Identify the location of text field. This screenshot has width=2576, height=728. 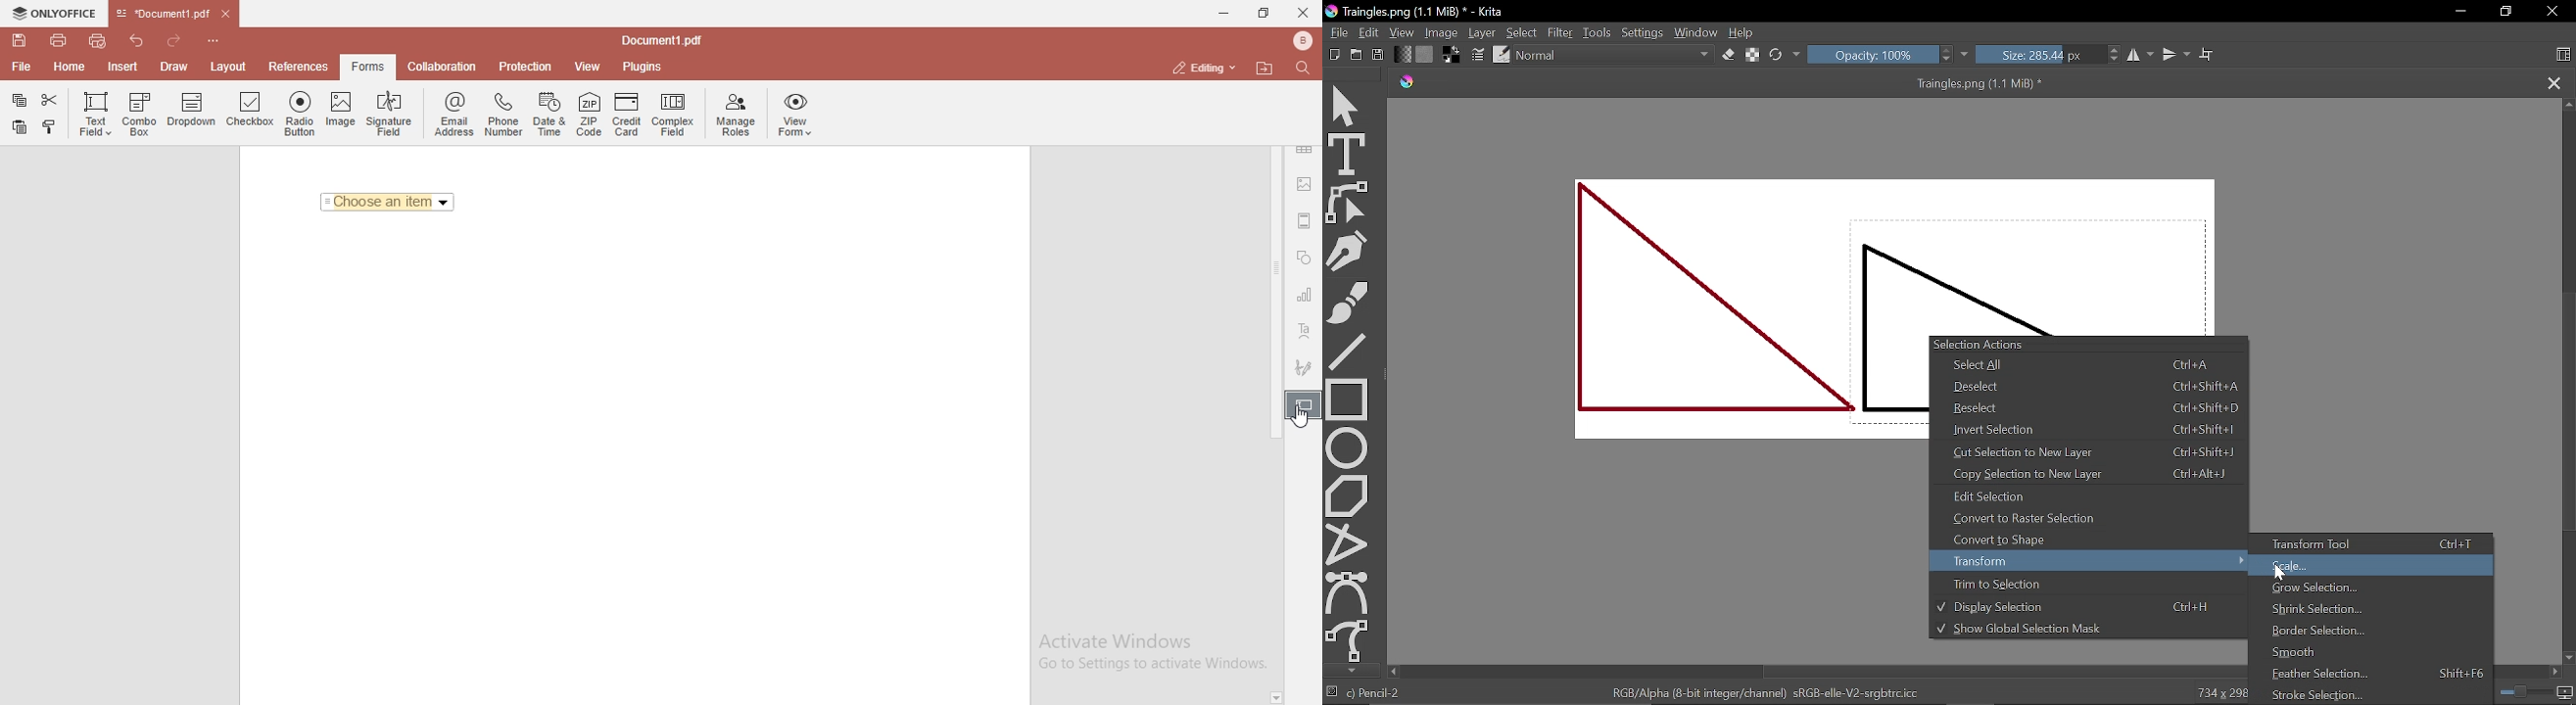
(93, 111).